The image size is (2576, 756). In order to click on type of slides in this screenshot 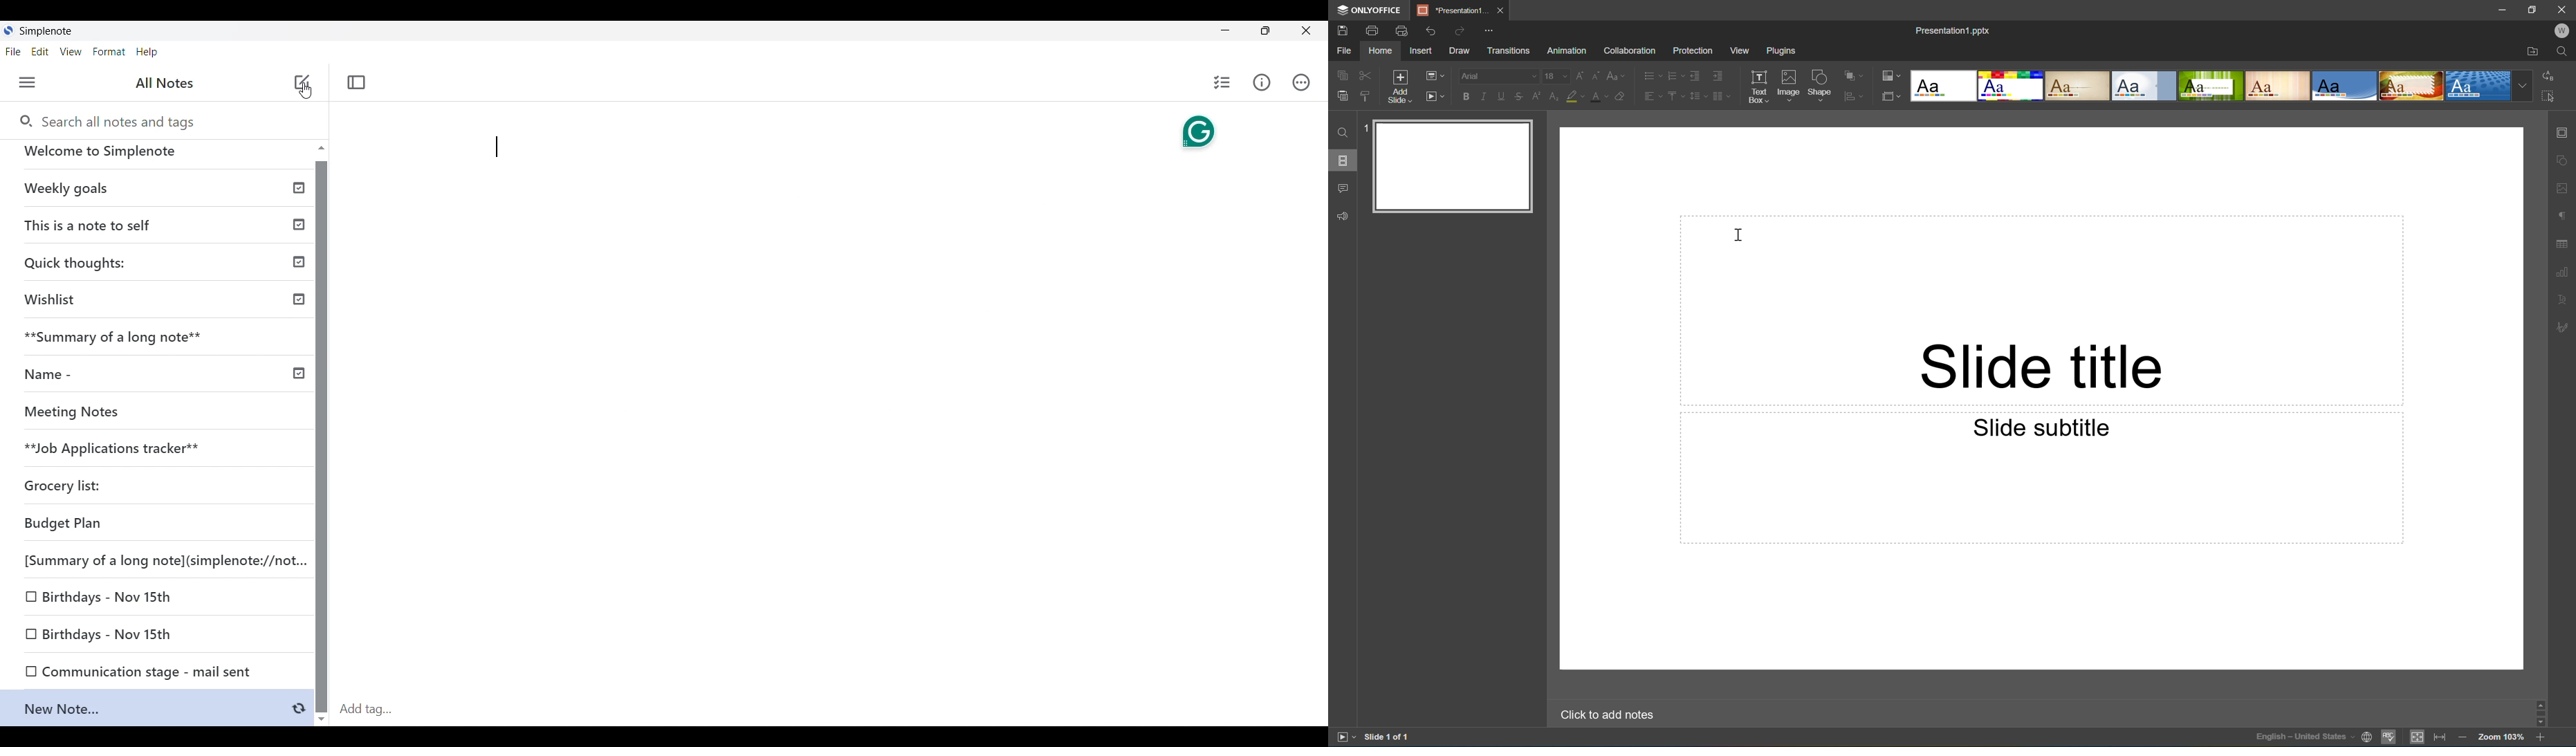, I will do `click(2224, 85)`.